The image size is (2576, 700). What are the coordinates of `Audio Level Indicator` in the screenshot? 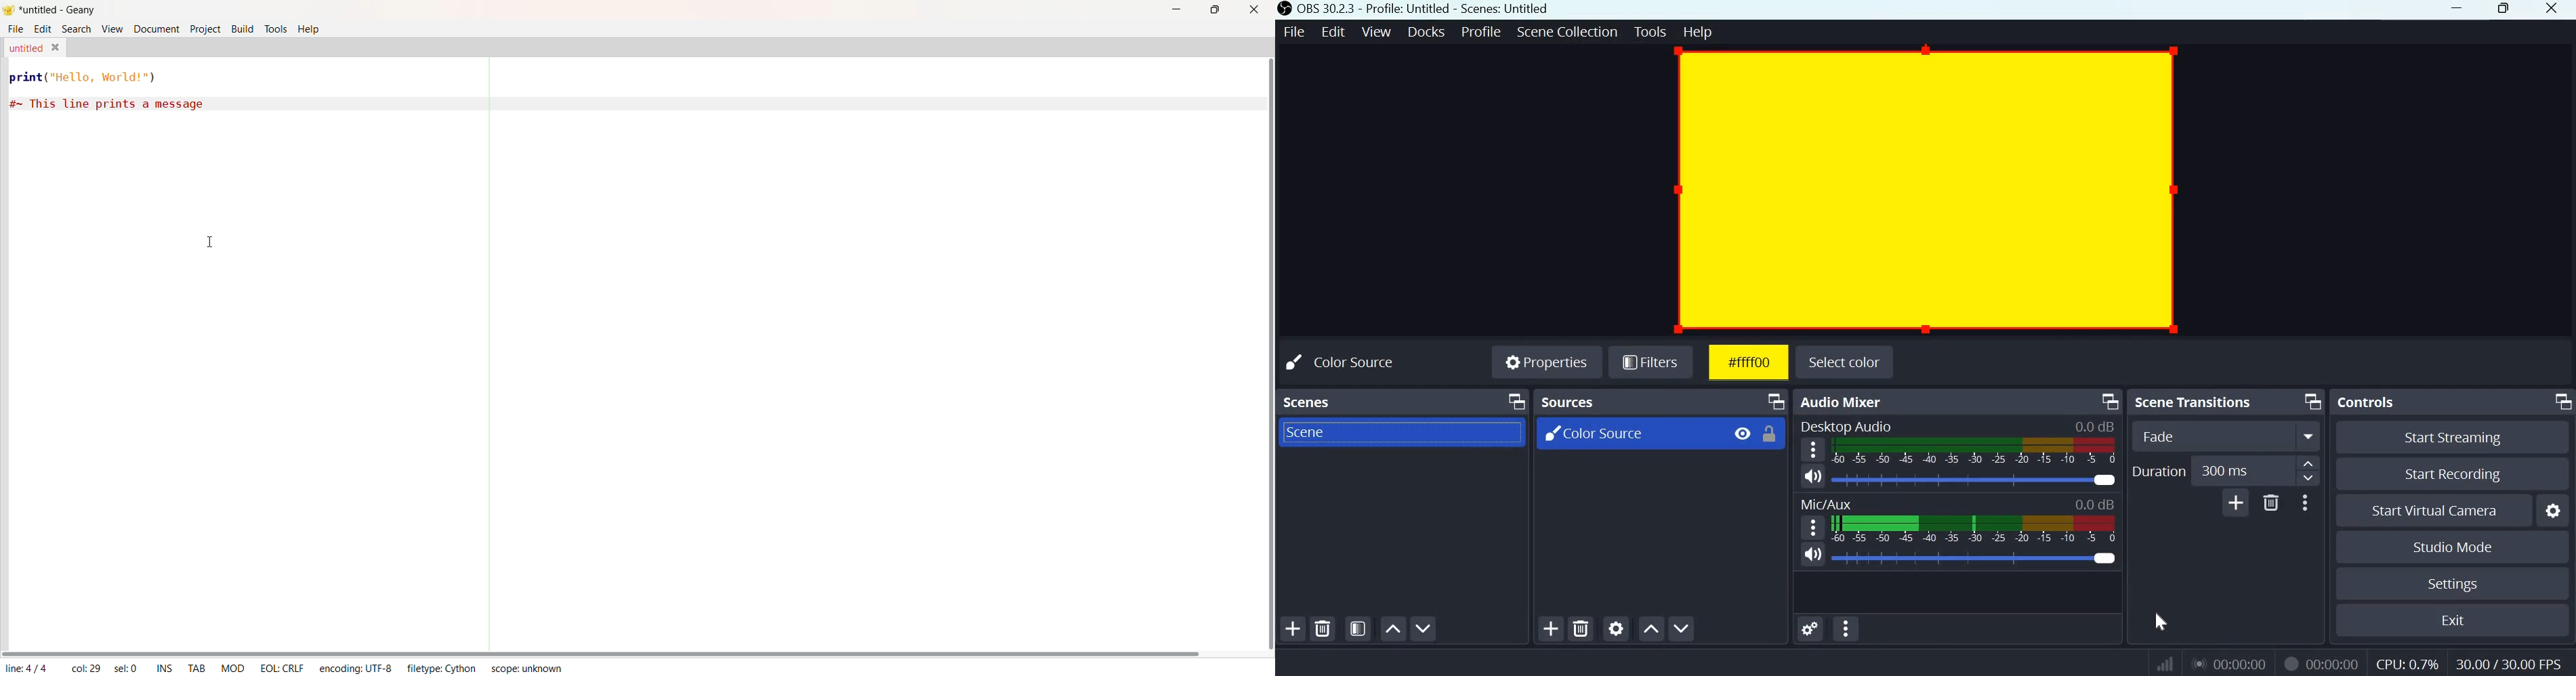 It's located at (2095, 504).